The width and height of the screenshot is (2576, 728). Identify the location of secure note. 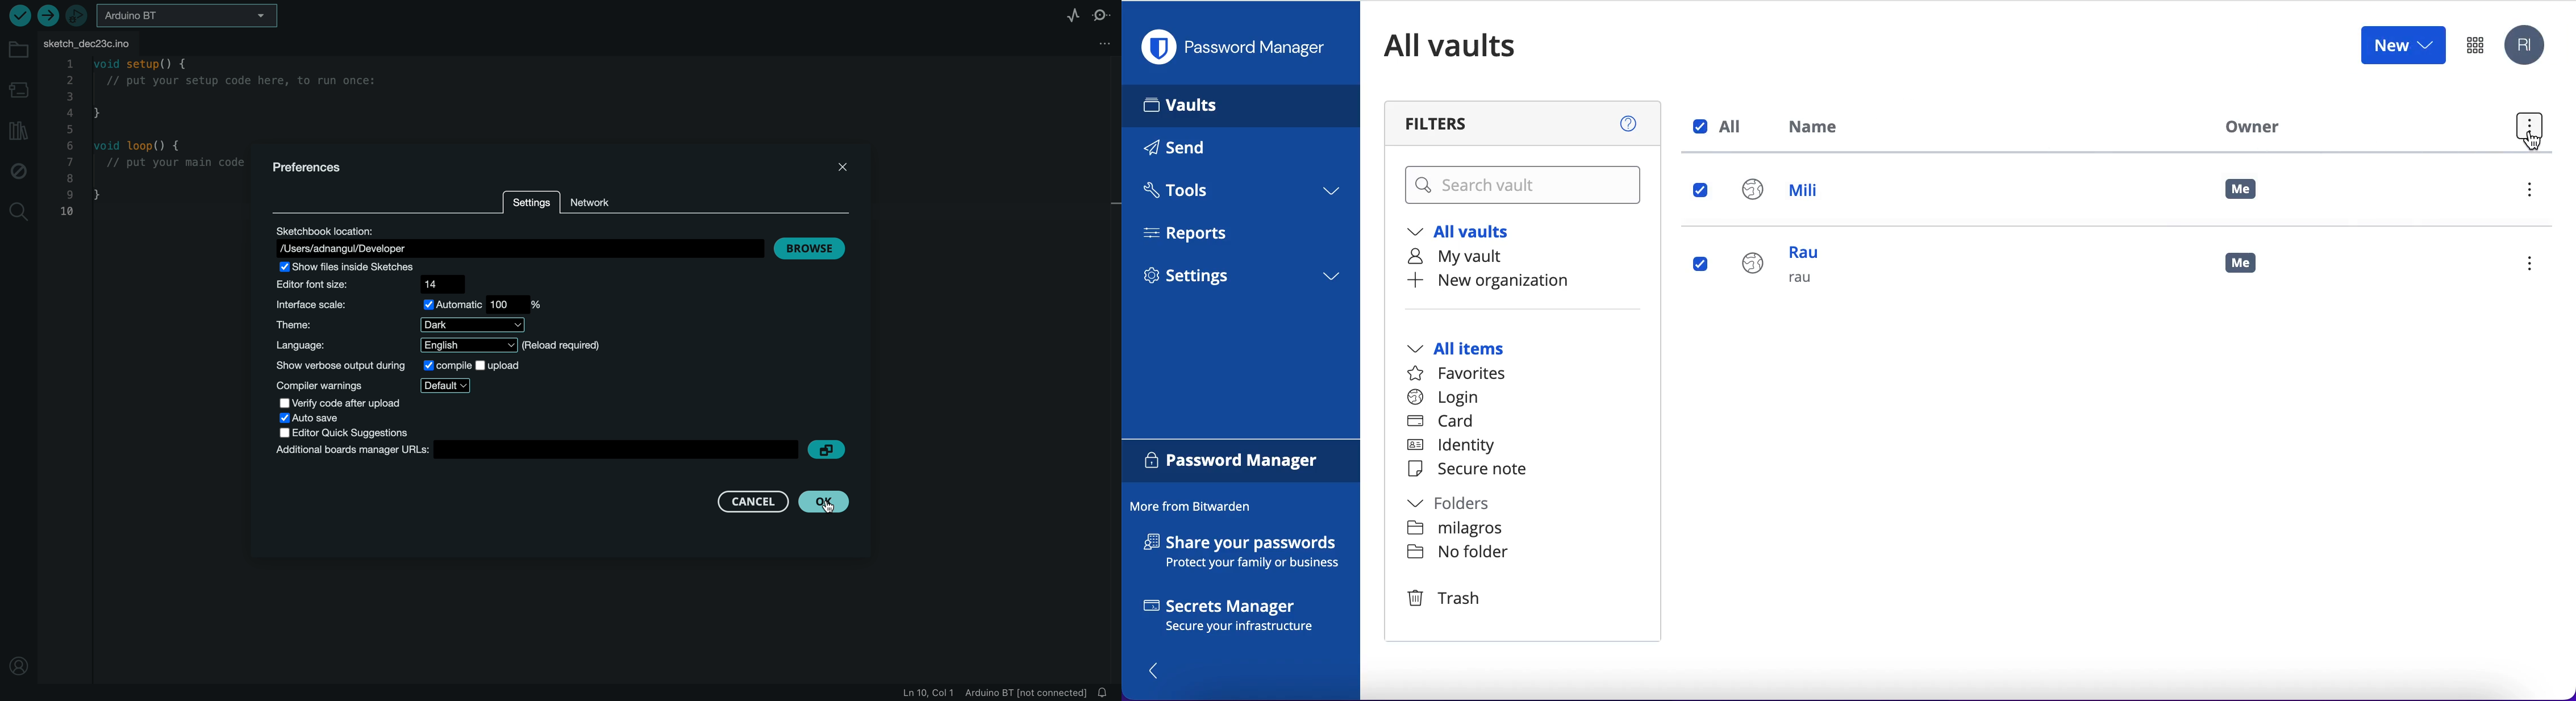
(1473, 470).